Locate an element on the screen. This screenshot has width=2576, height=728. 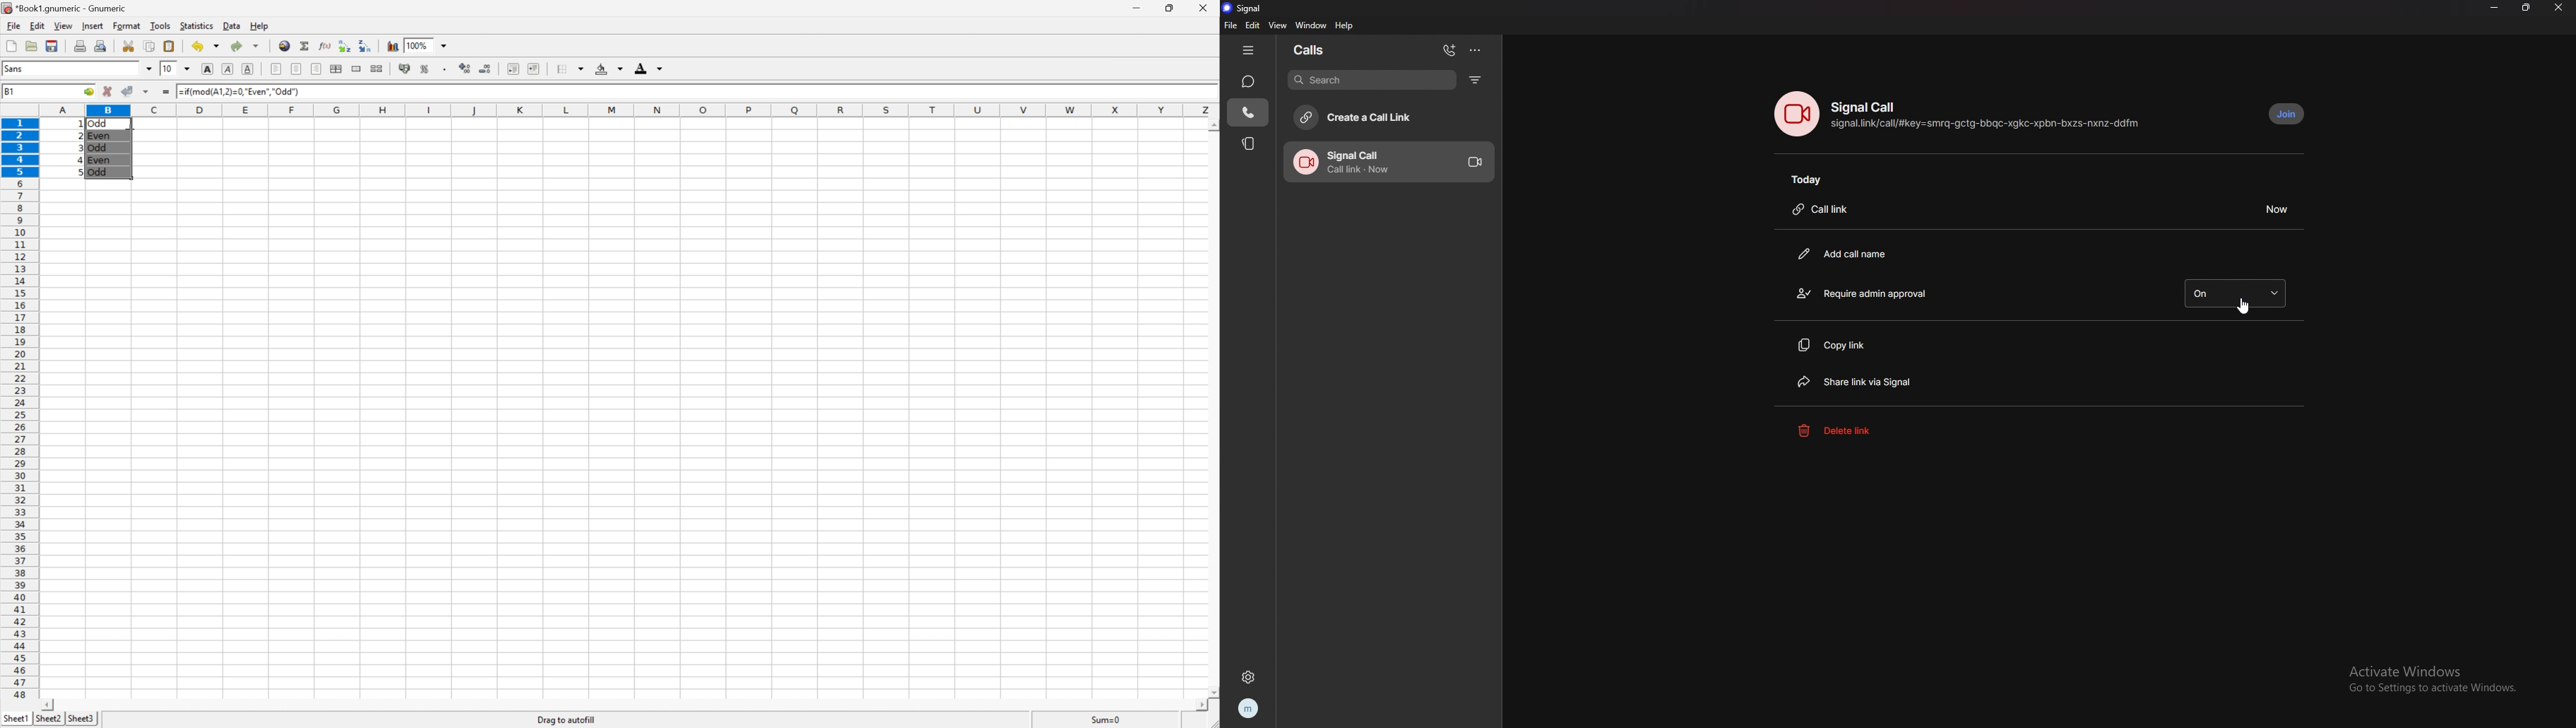
filter is located at coordinates (1476, 80).